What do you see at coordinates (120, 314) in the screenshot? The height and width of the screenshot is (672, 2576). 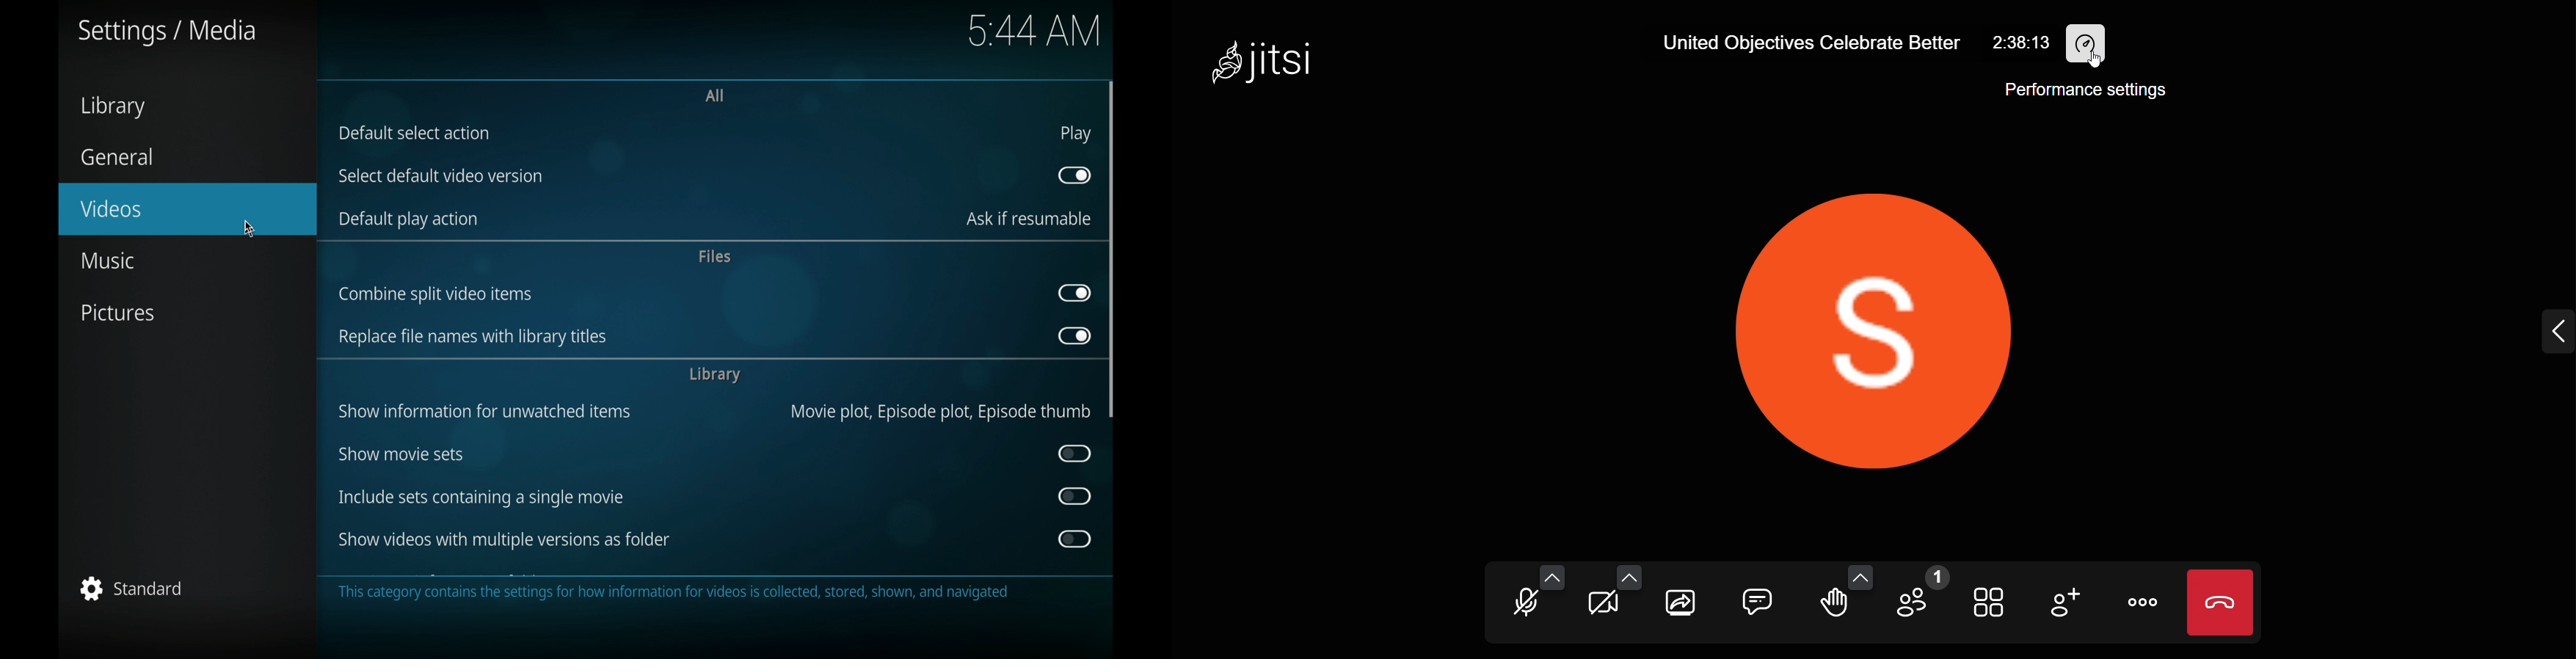 I see `pictures` at bounding box center [120, 314].